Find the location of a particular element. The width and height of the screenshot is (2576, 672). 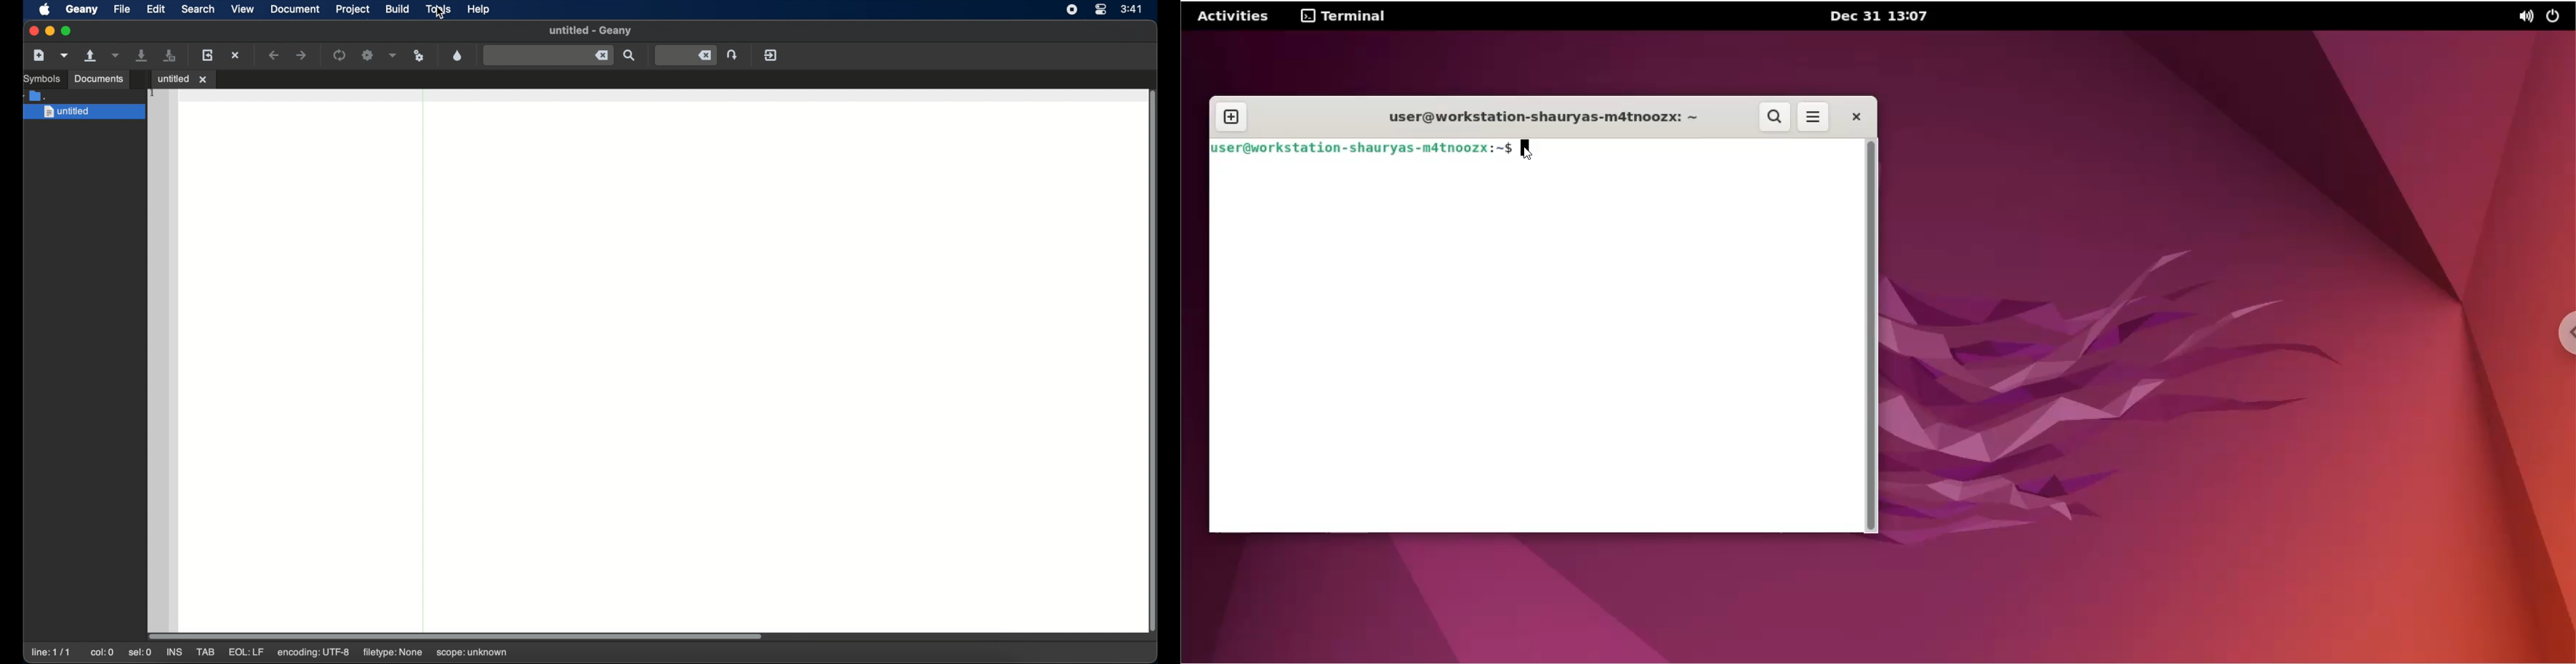

geany is located at coordinates (81, 9).